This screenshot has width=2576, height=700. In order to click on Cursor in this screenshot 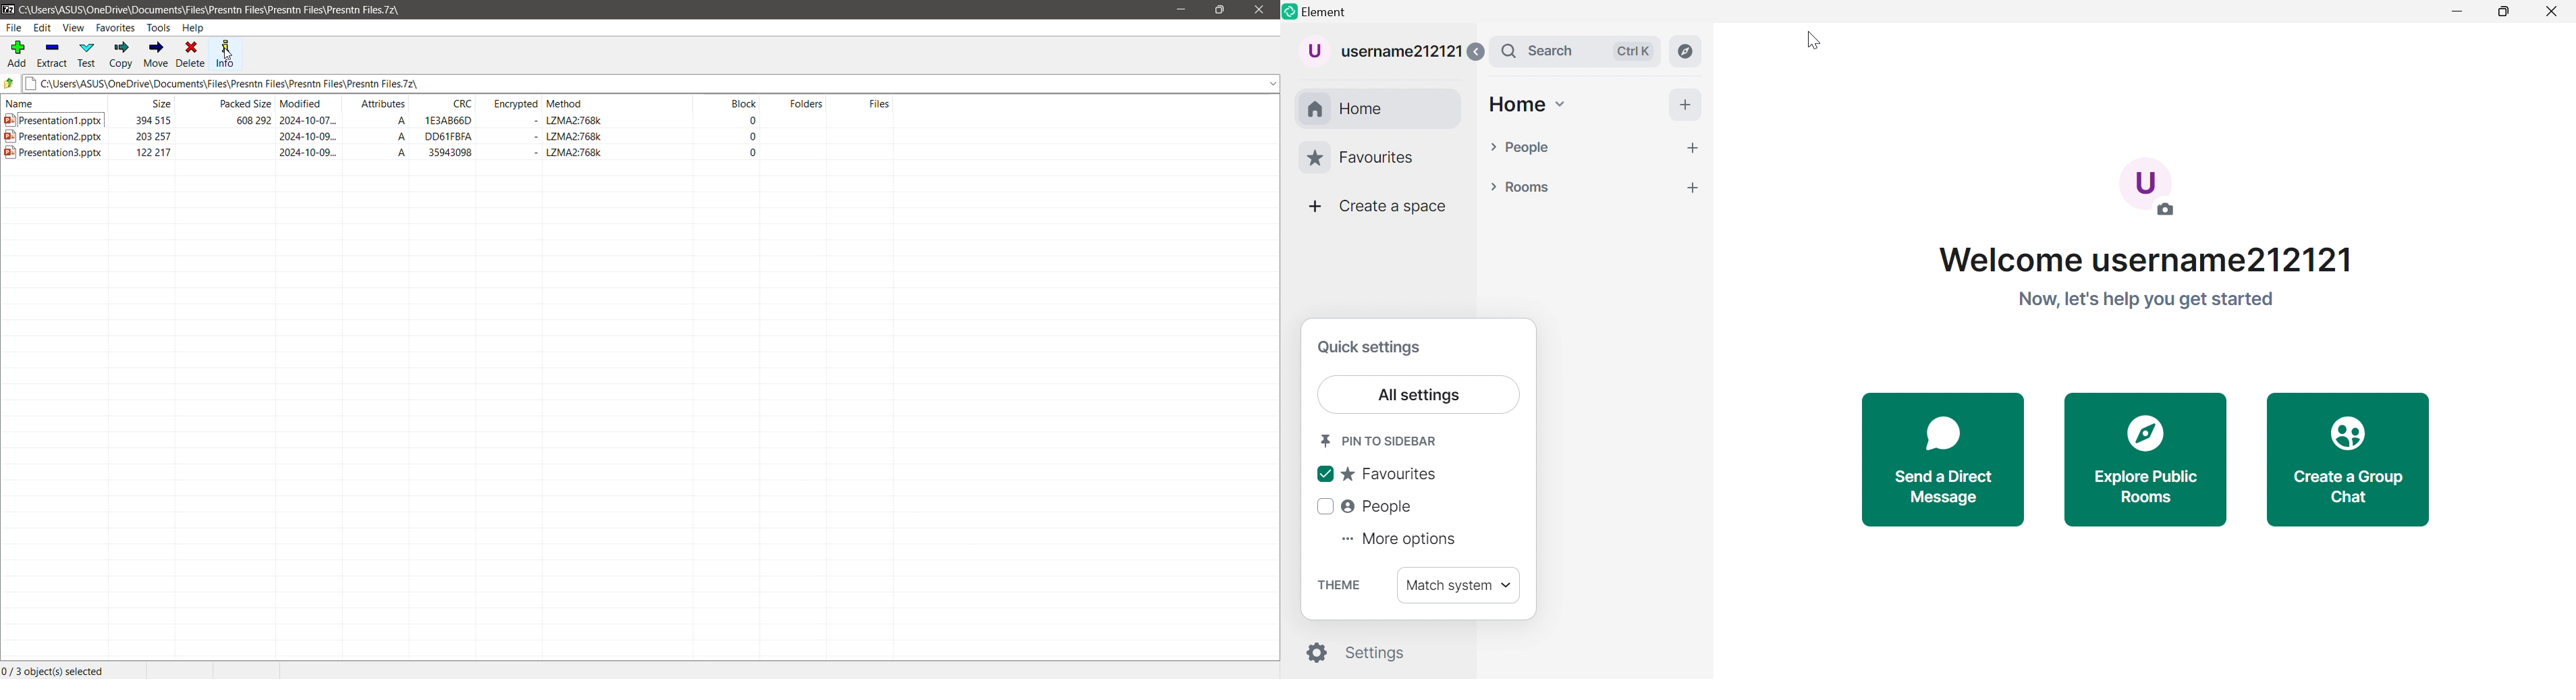, I will do `click(225, 53)`.